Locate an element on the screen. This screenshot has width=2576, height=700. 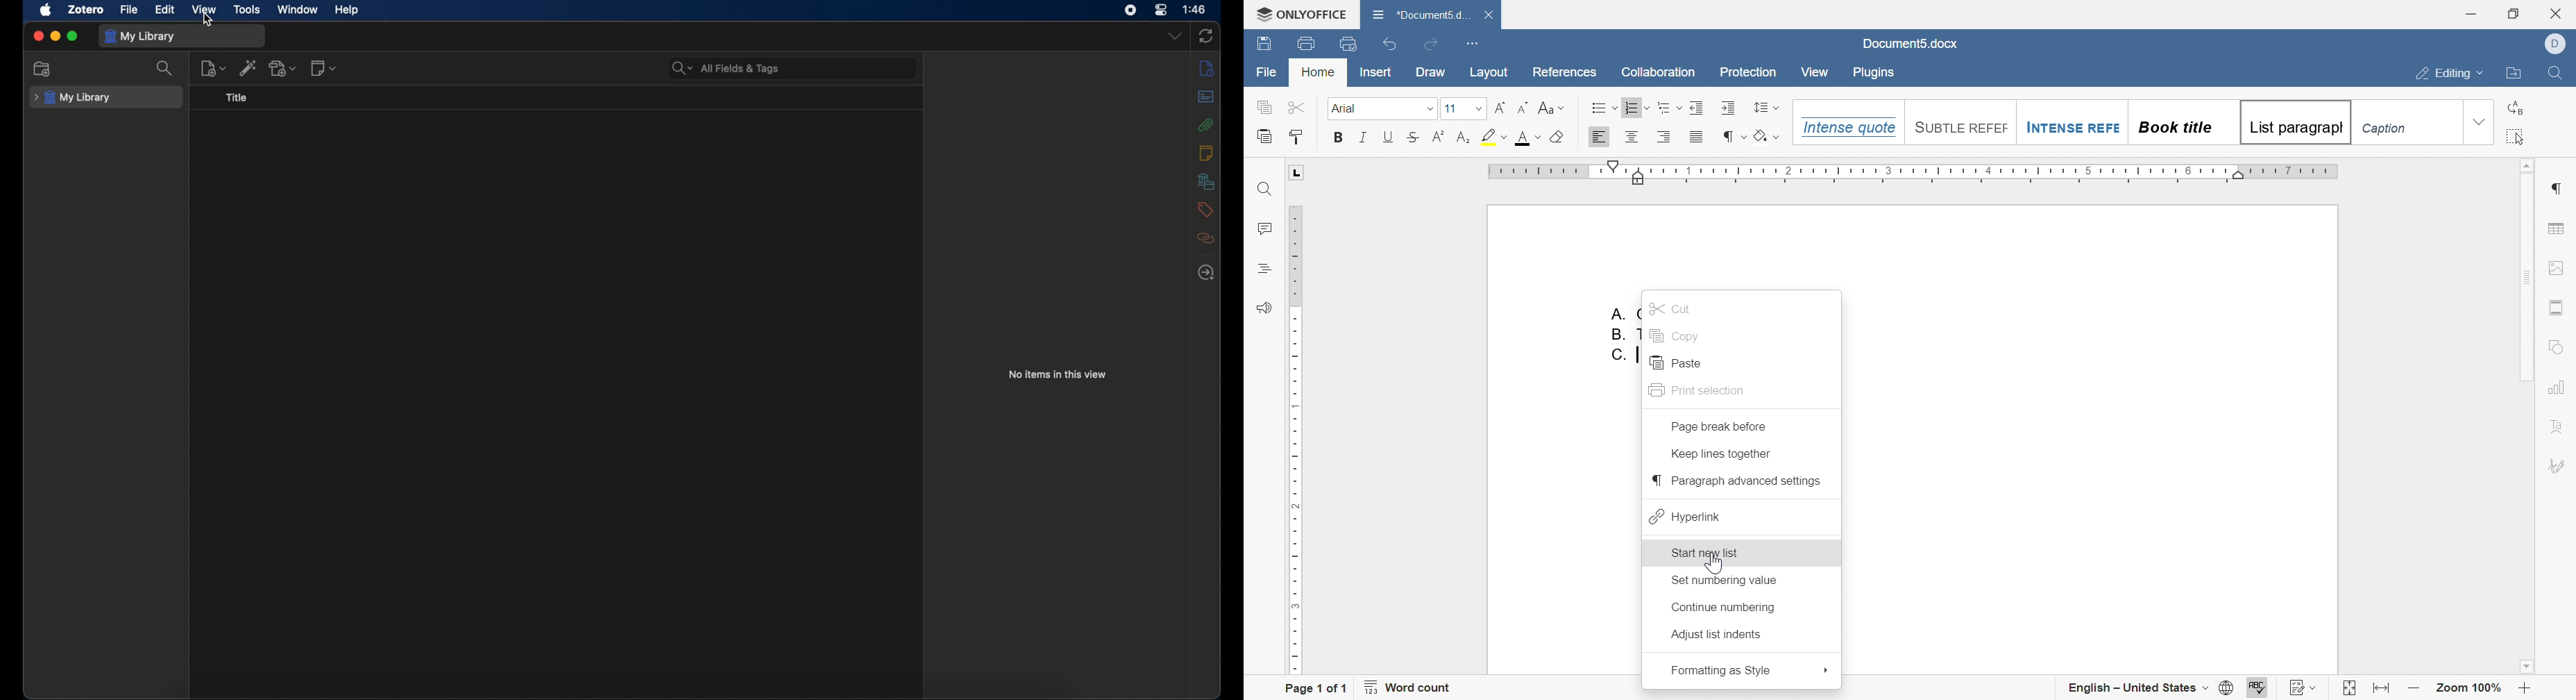
no items in this view is located at coordinates (1057, 374).